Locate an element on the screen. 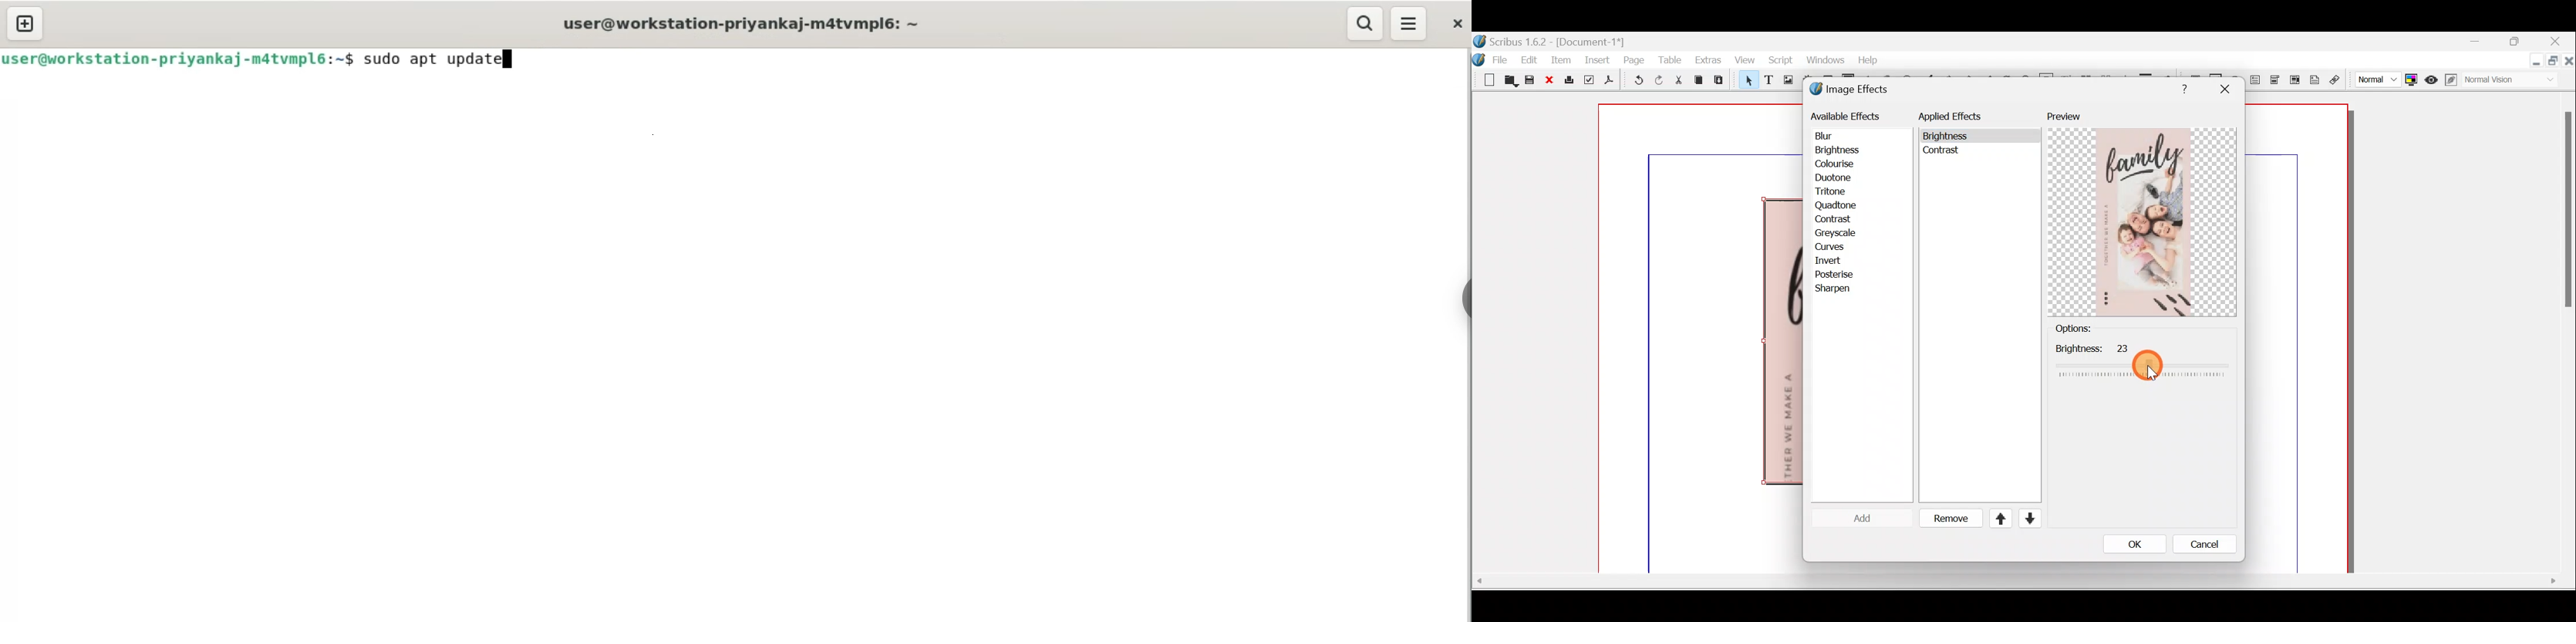 Image resolution: width=2576 pixels, height=644 pixels. brightness is located at coordinates (2142, 362).